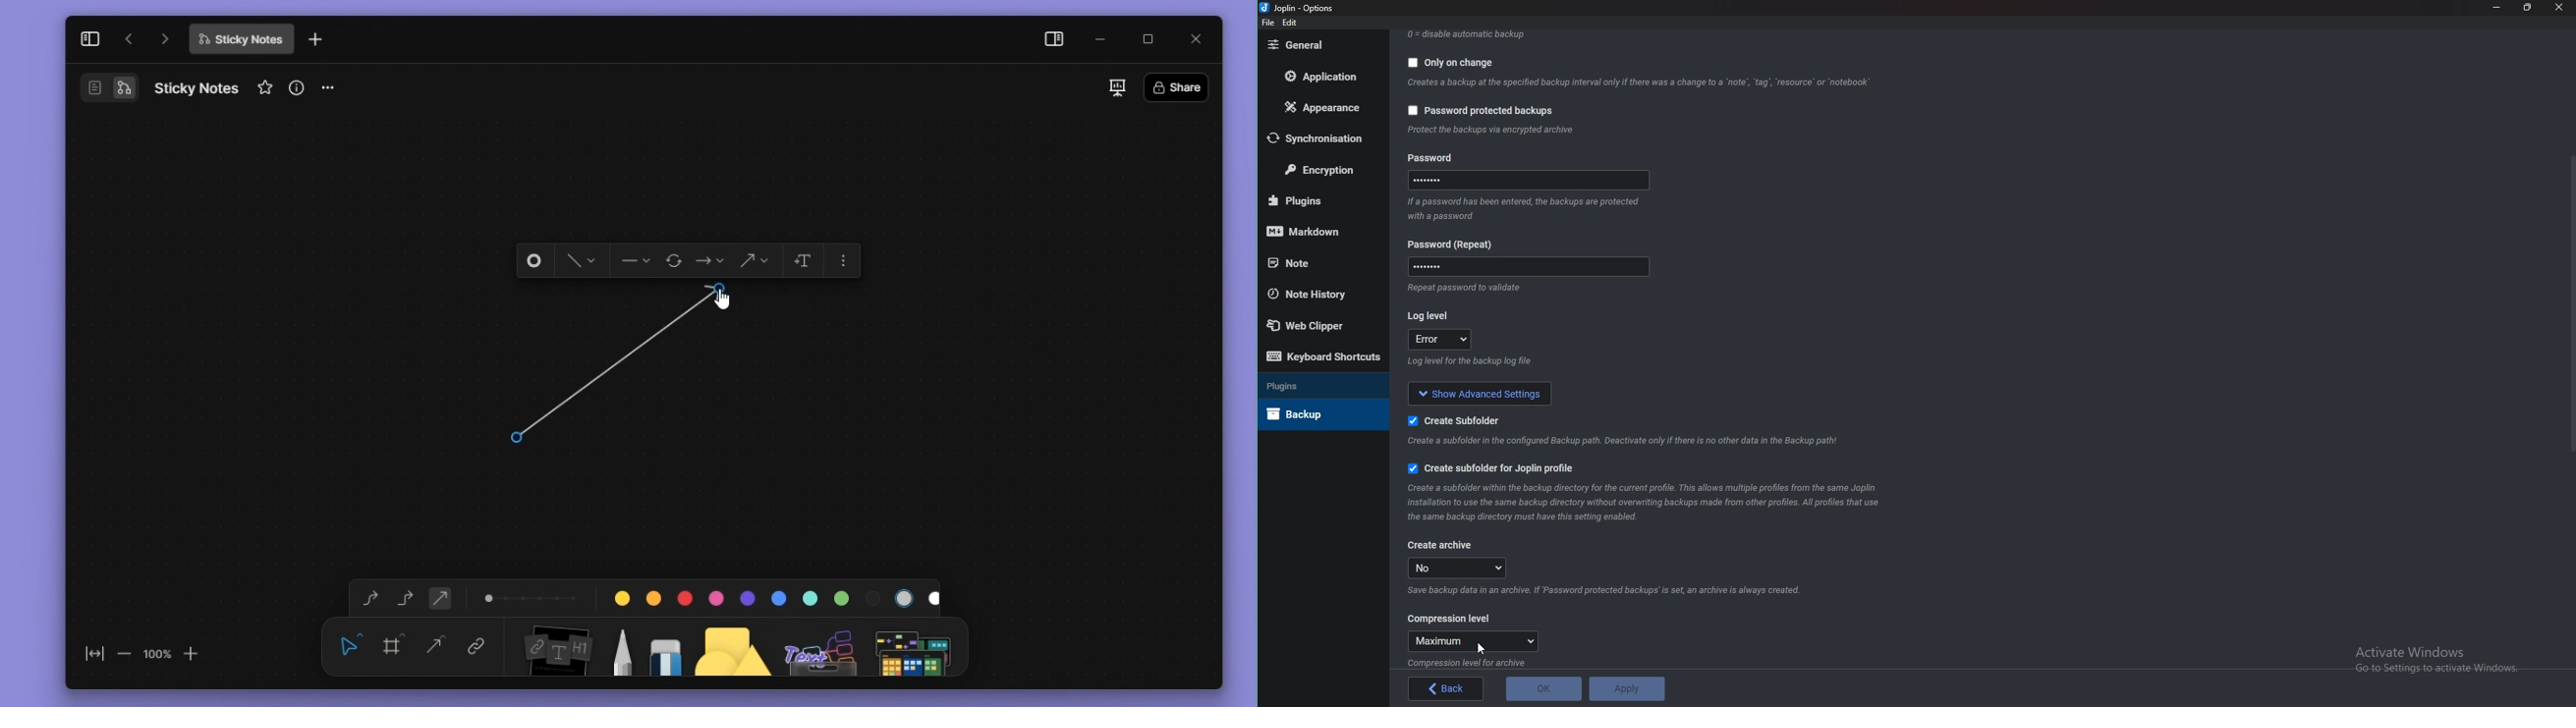 This screenshot has width=2576, height=728. What do you see at coordinates (1626, 687) in the screenshot?
I see `Apply` at bounding box center [1626, 687].